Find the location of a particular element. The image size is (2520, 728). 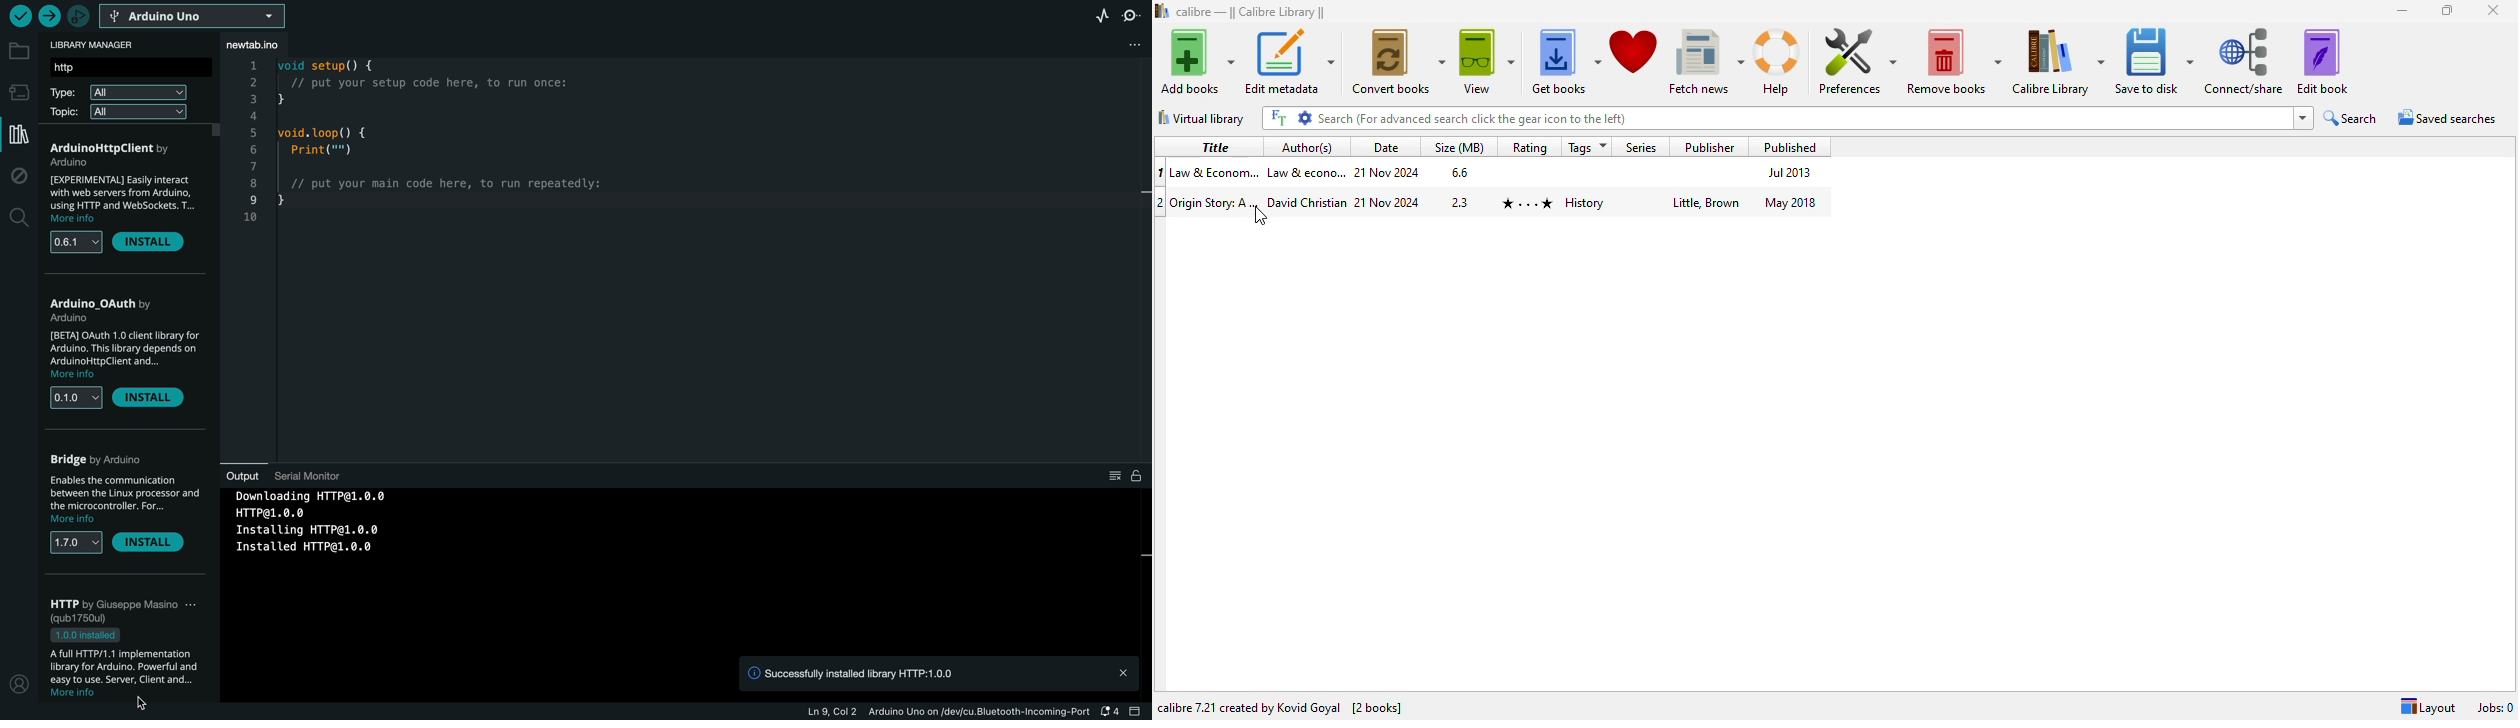

versions is located at coordinates (76, 239).